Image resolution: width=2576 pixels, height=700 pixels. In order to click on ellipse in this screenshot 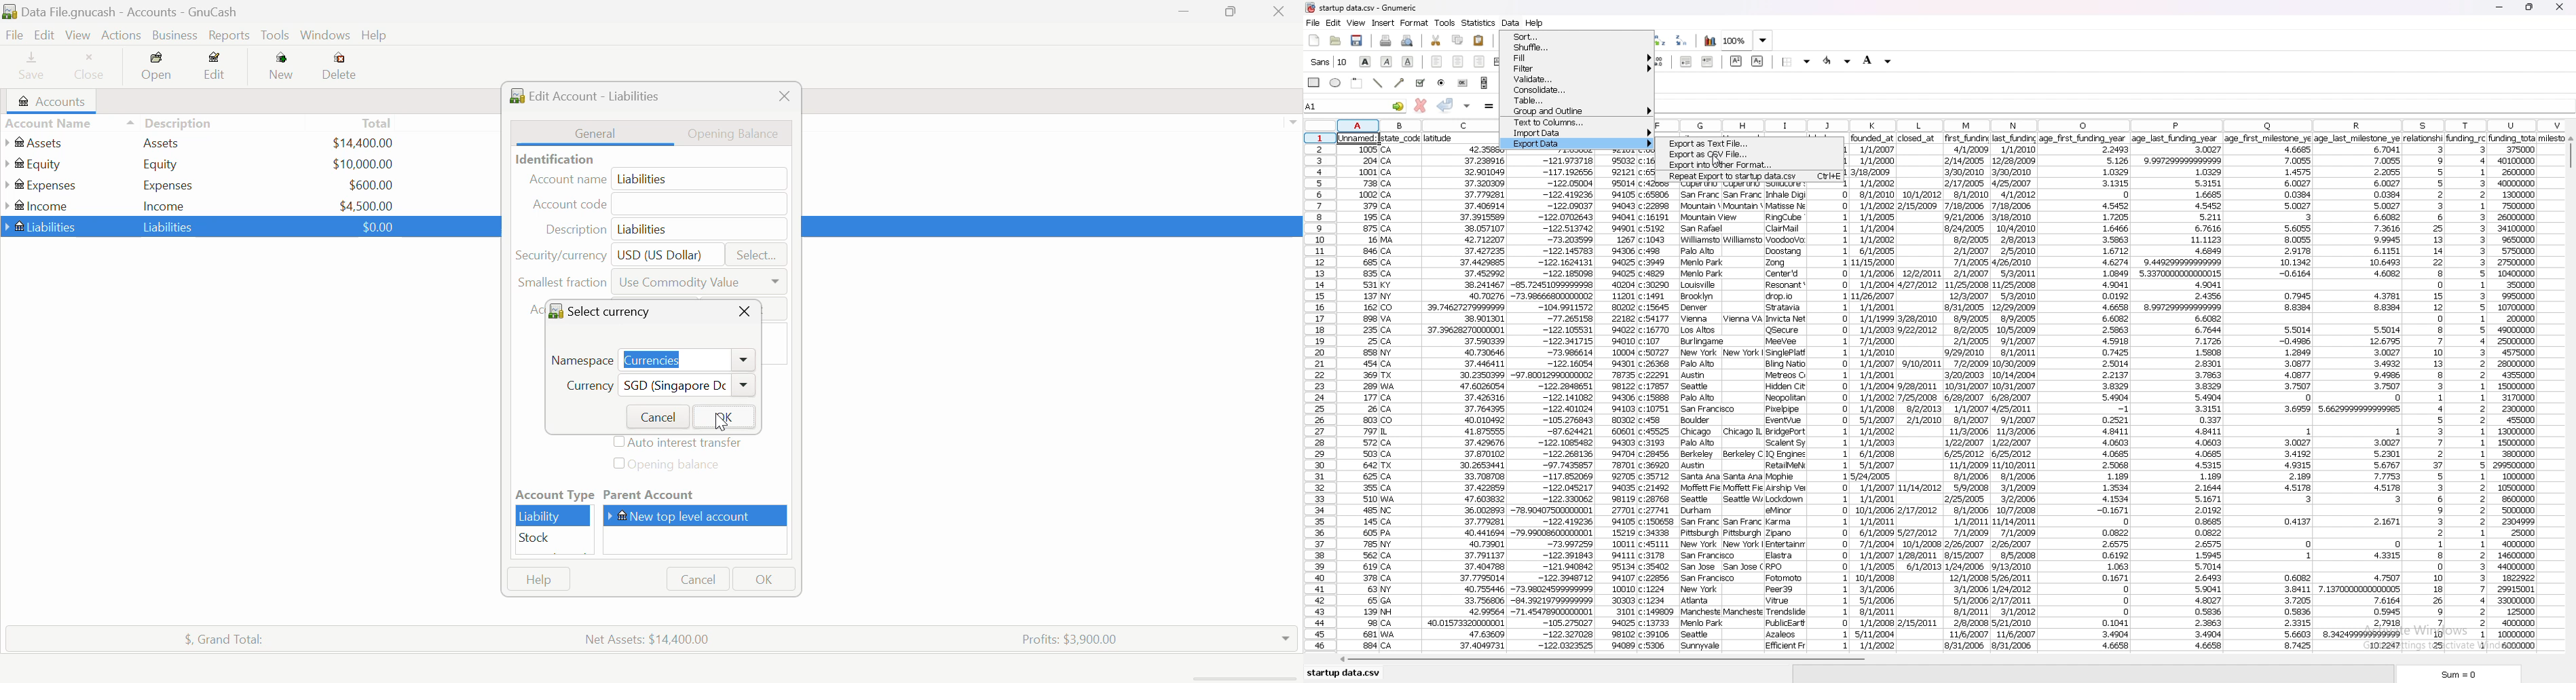, I will do `click(1336, 84)`.